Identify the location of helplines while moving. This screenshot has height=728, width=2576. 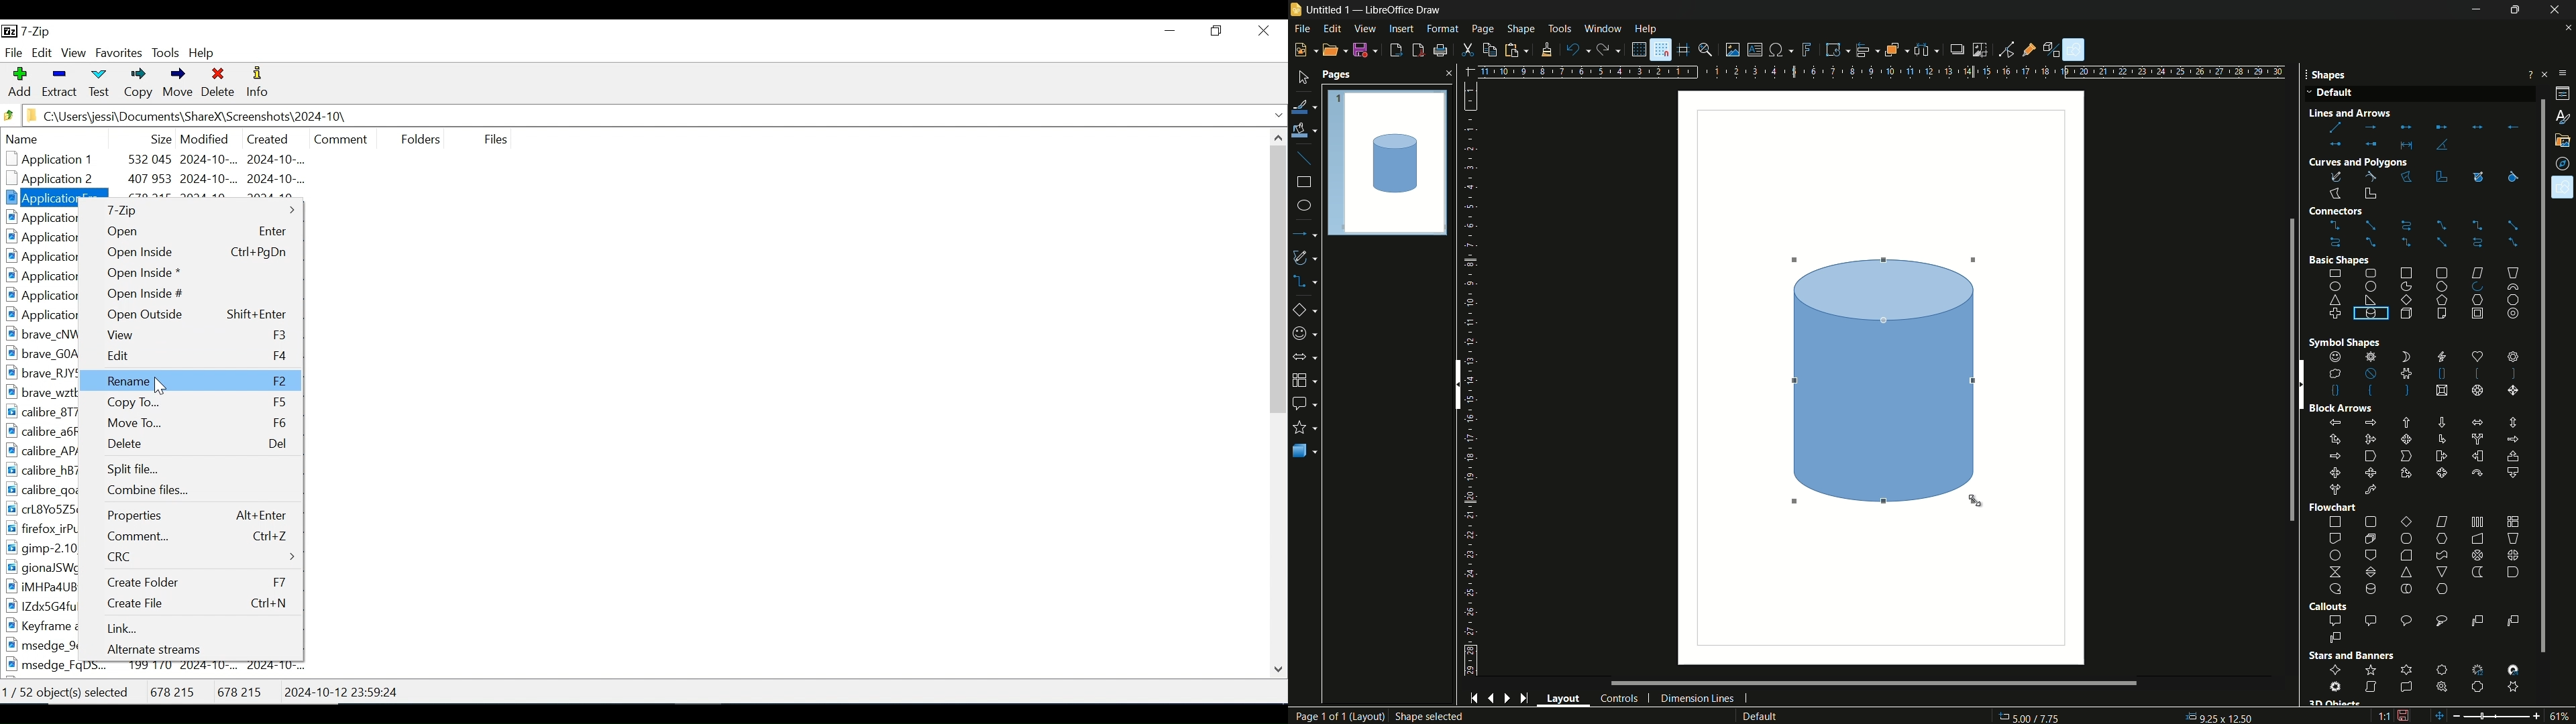
(1684, 51).